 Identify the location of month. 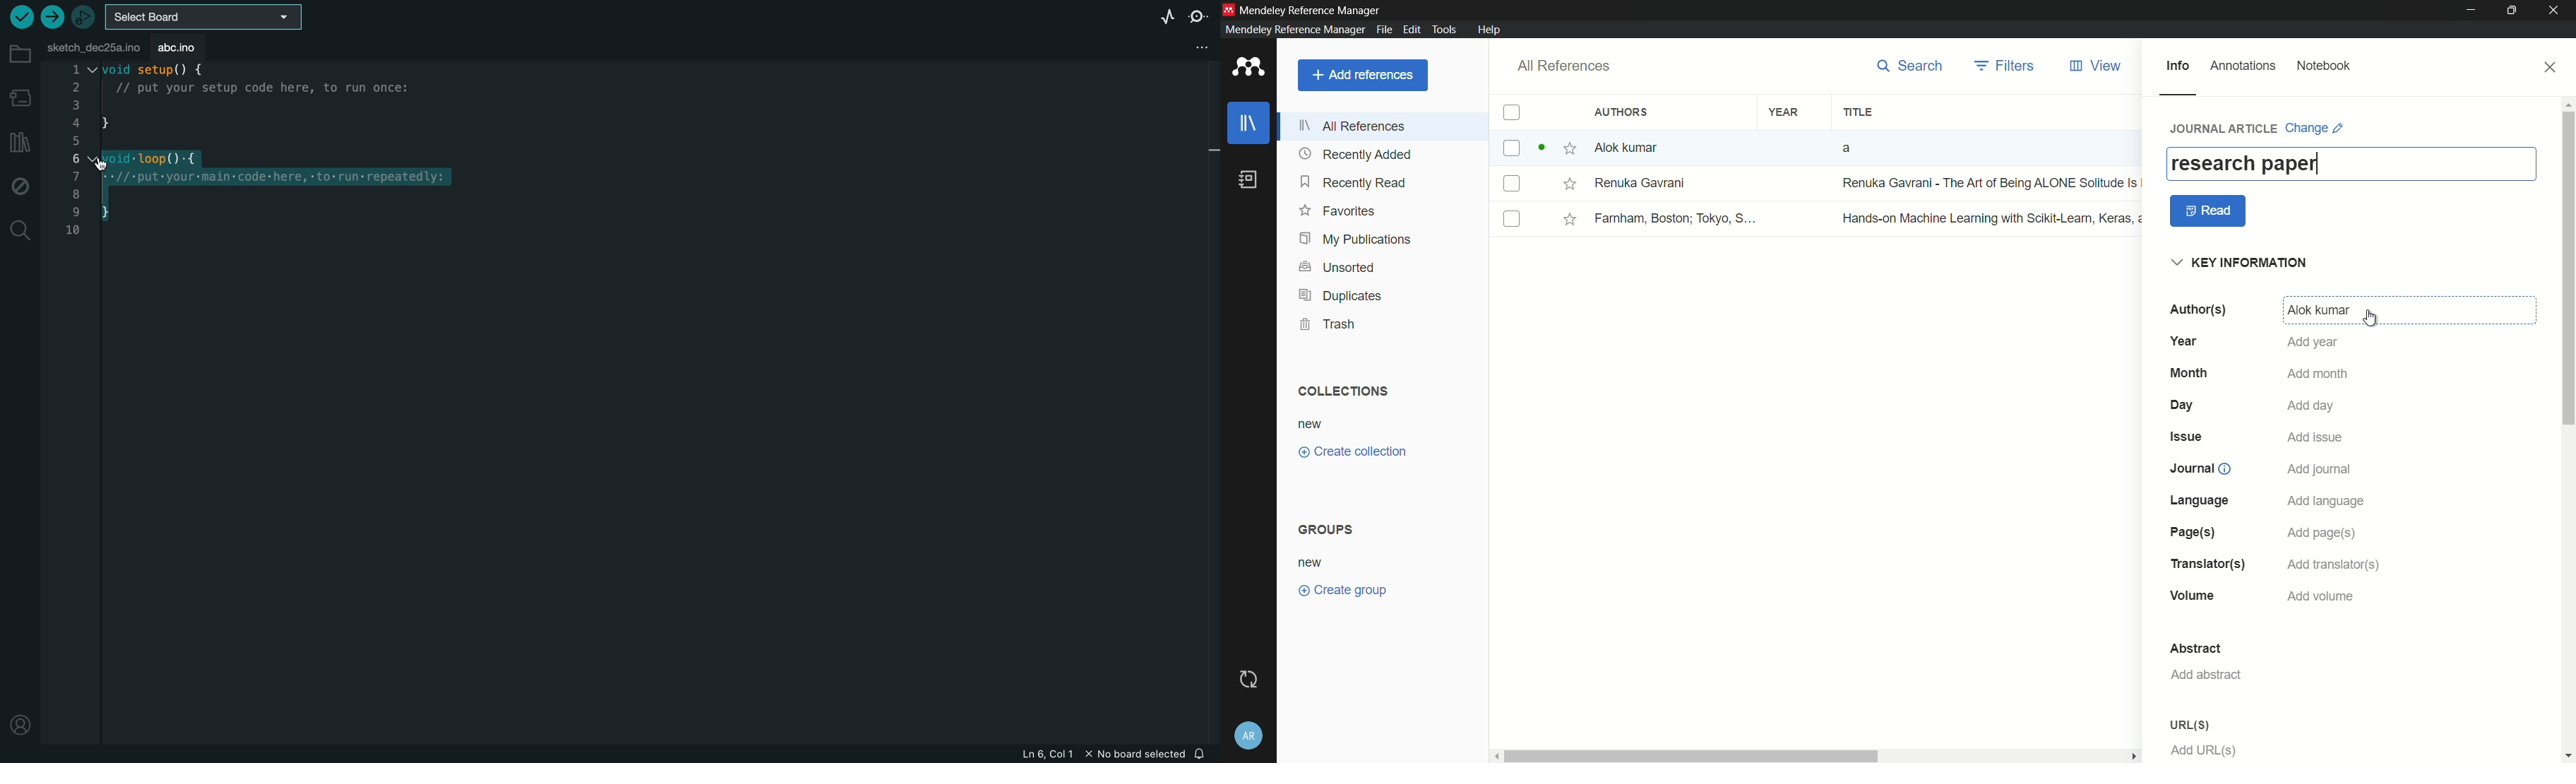
(2189, 373).